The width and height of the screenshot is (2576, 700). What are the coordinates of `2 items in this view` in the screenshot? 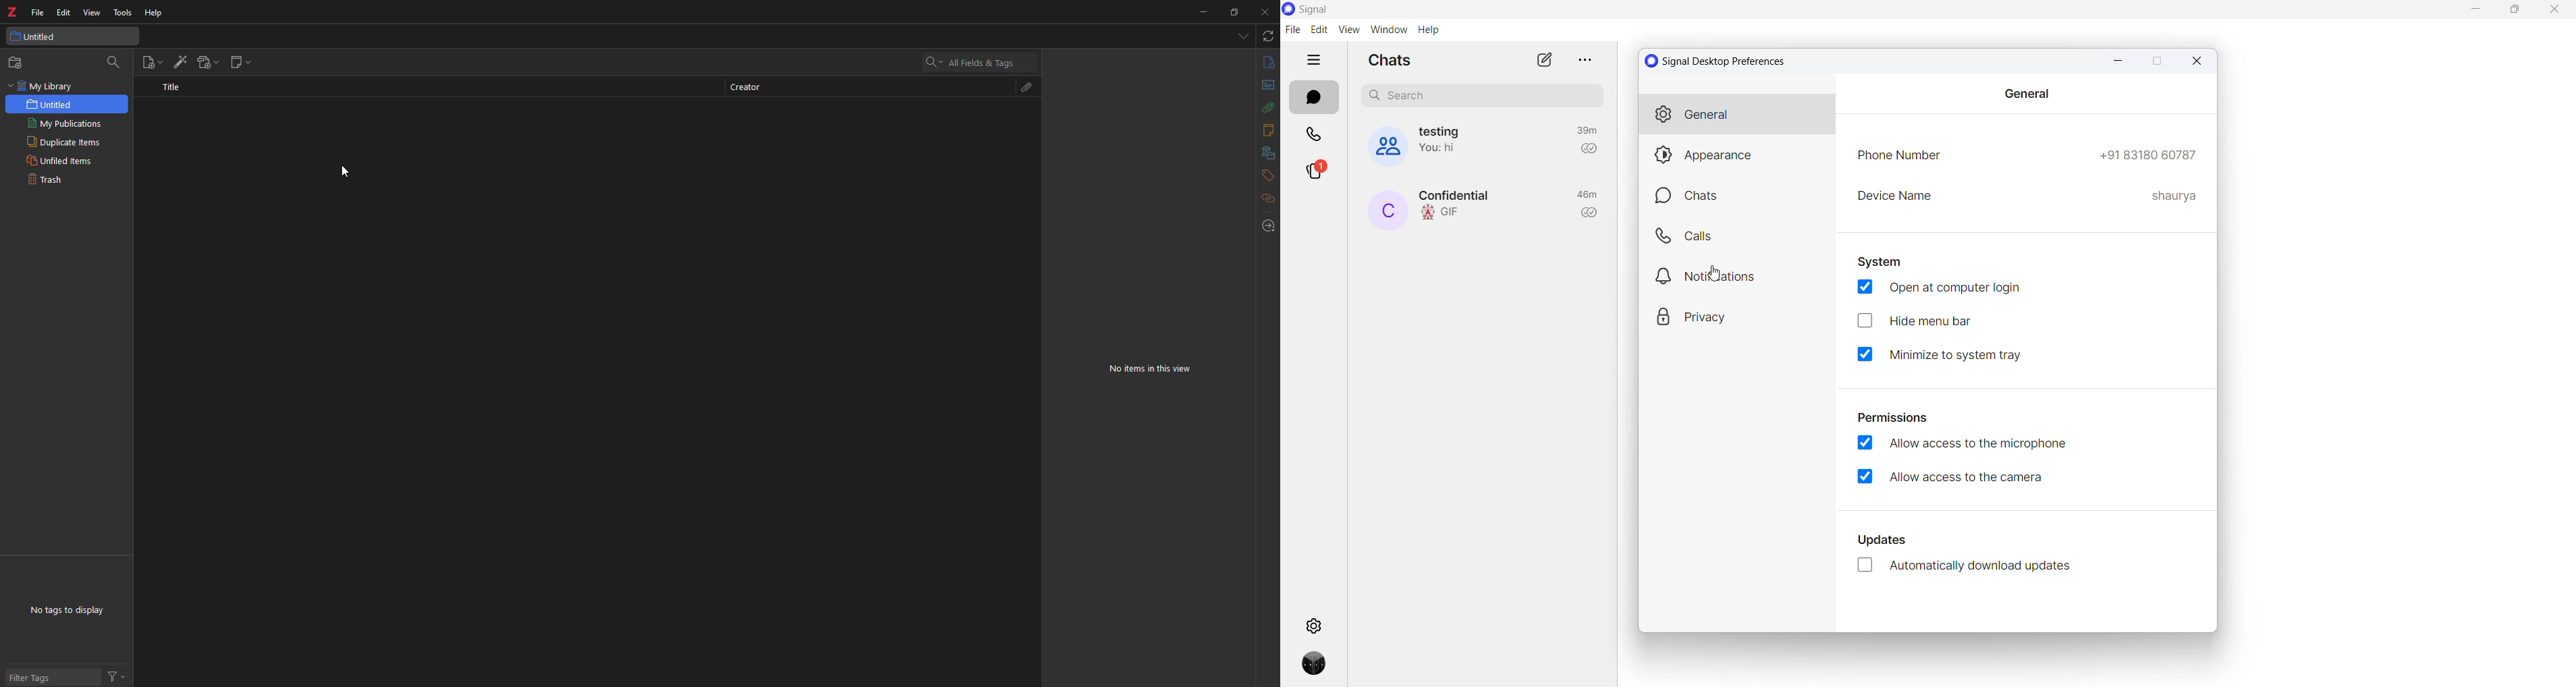 It's located at (1158, 369).